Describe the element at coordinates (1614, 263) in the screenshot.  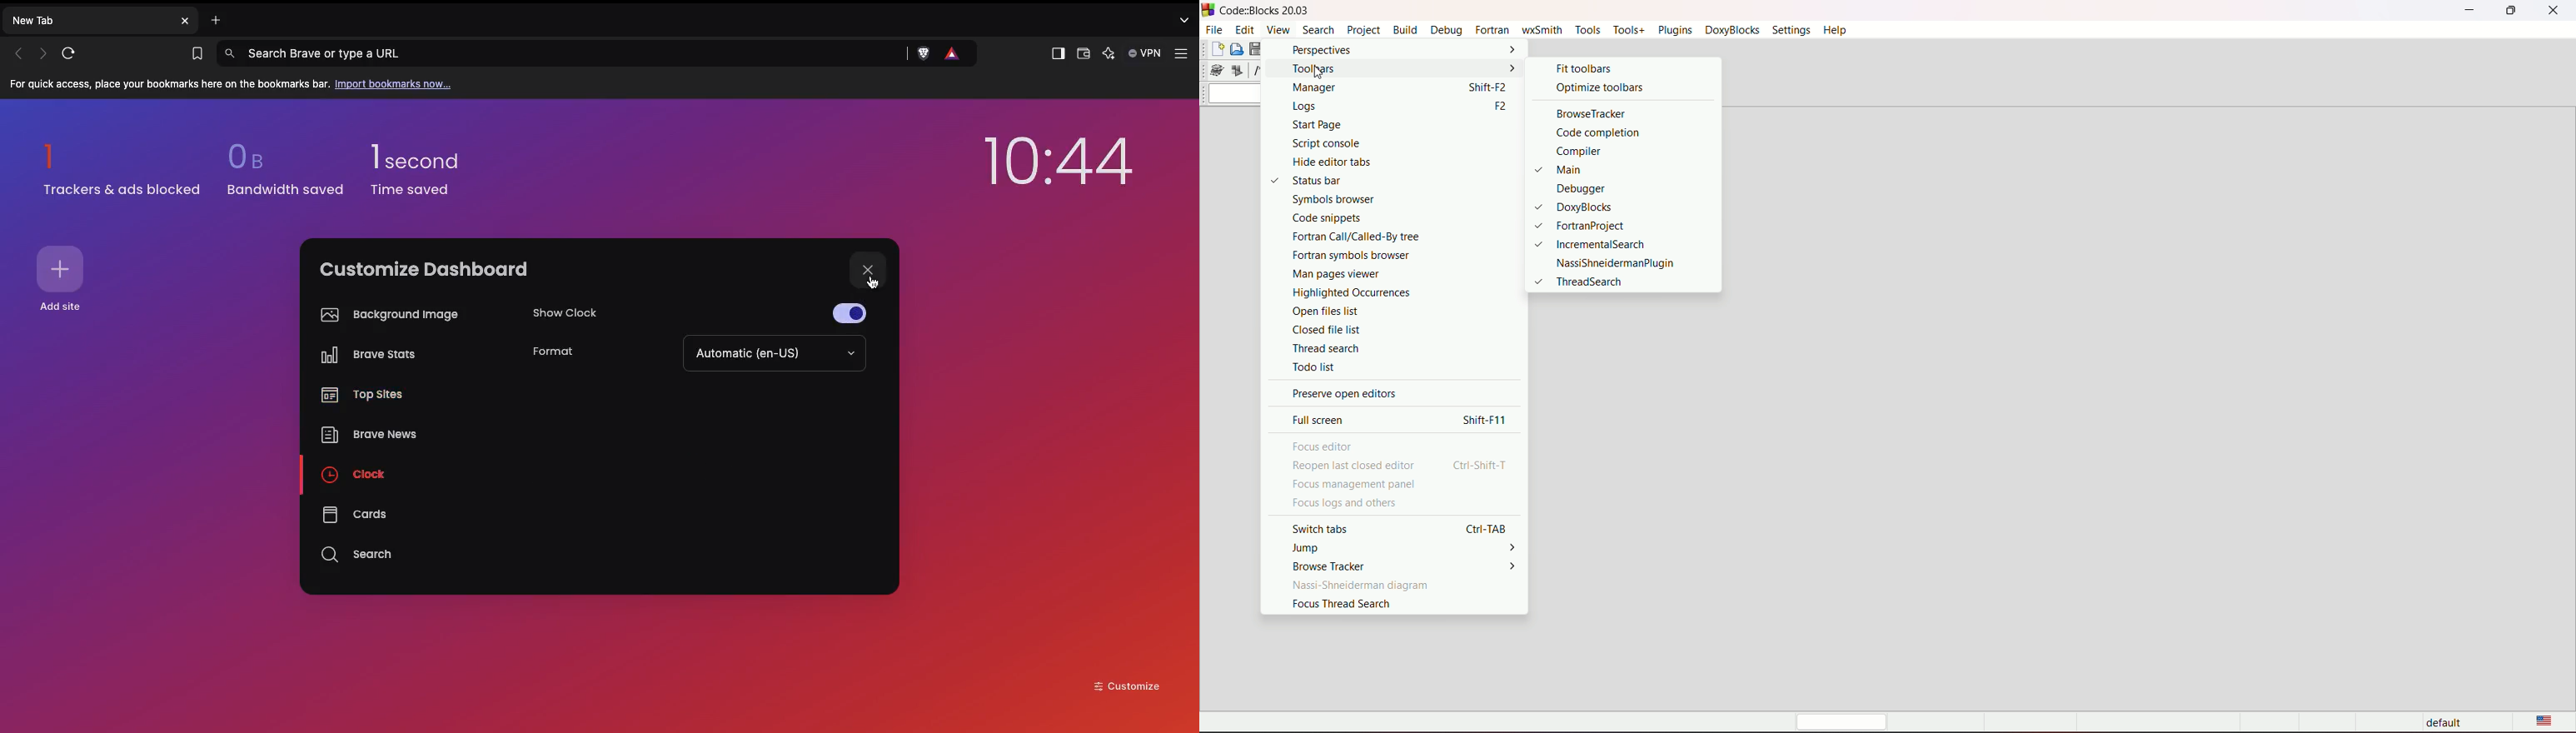
I see `nassi plugin` at that location.